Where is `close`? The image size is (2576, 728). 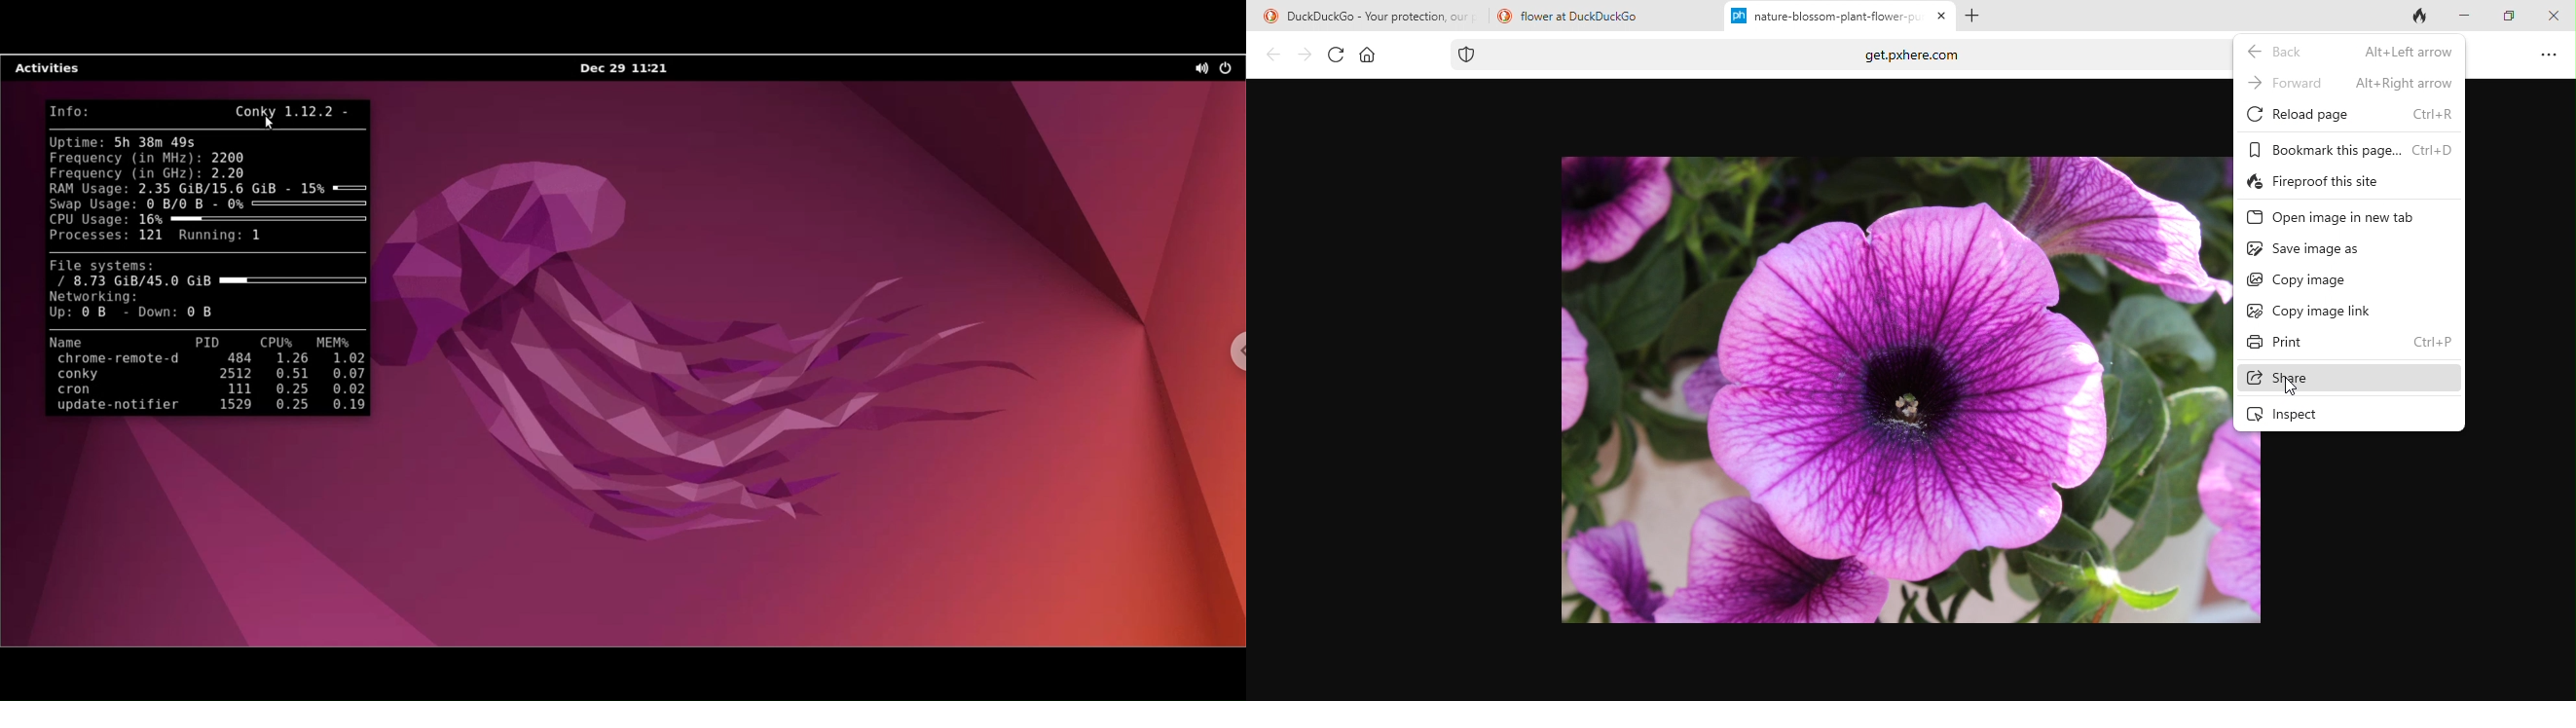 close is located at coordinates (2549, 15).